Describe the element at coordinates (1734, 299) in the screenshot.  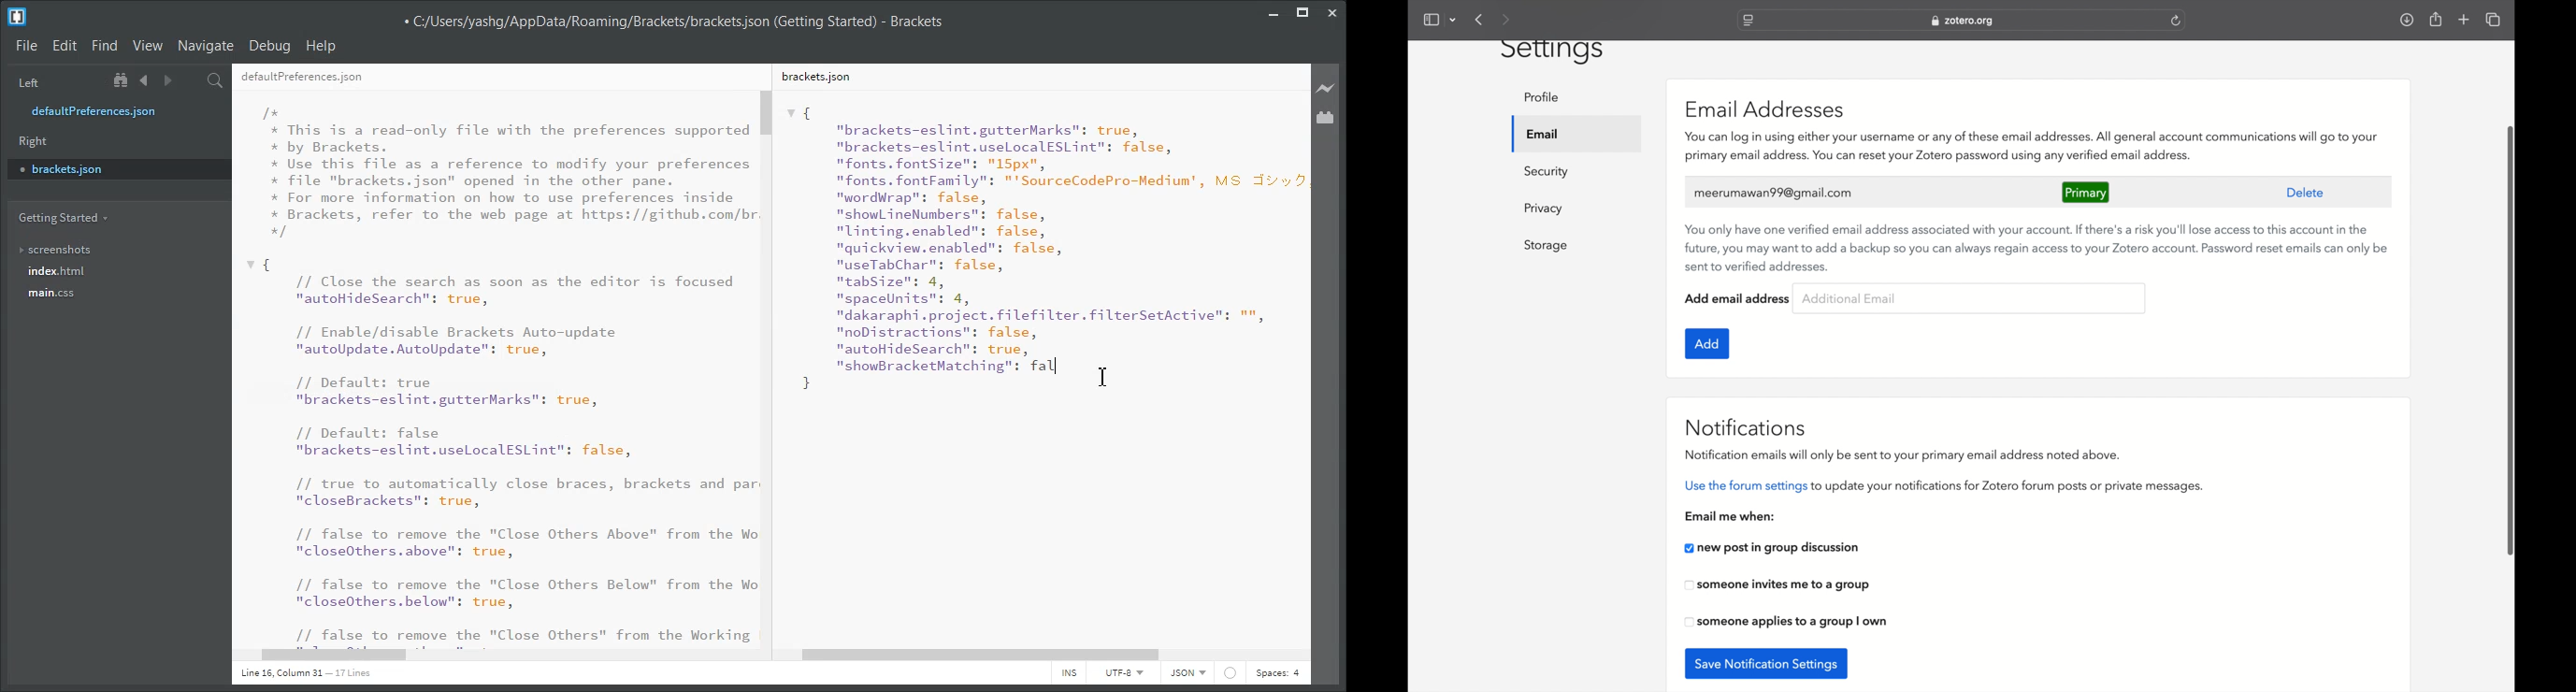
I see `add email address` at that location.